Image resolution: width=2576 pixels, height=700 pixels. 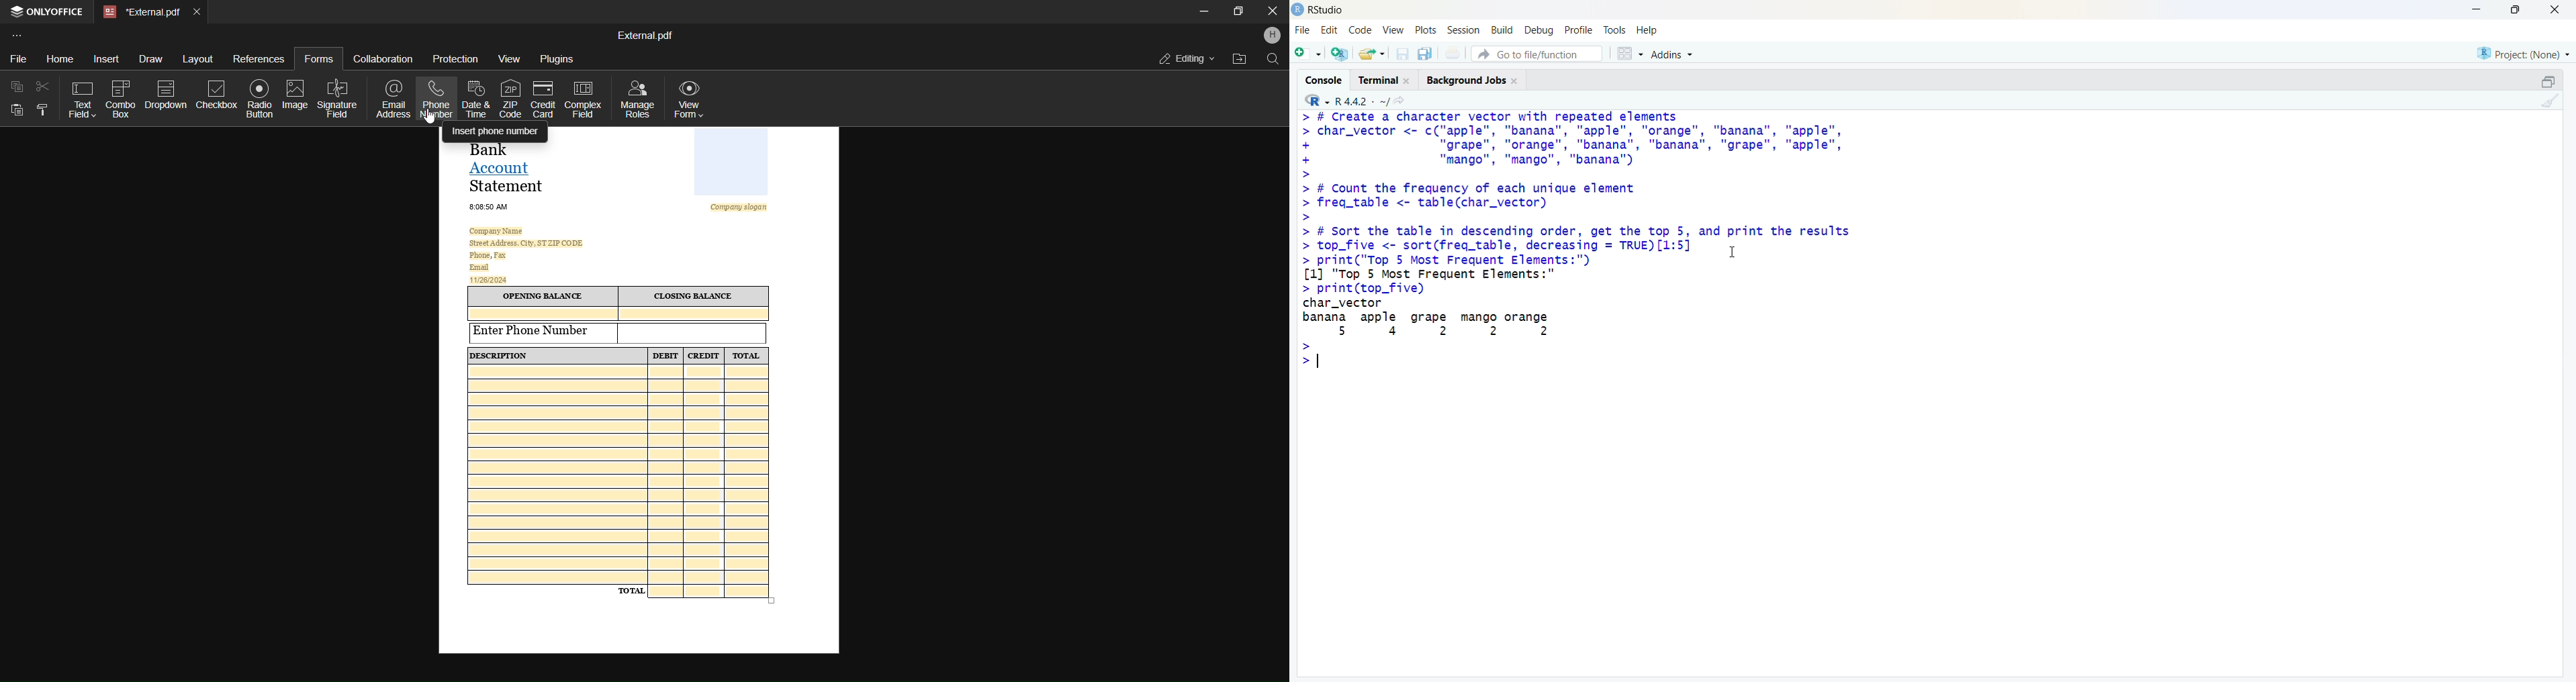 What do you see at coordinates (1326, 78) in the screenshot?
I see `Console` at bounding box center [1326, 78].